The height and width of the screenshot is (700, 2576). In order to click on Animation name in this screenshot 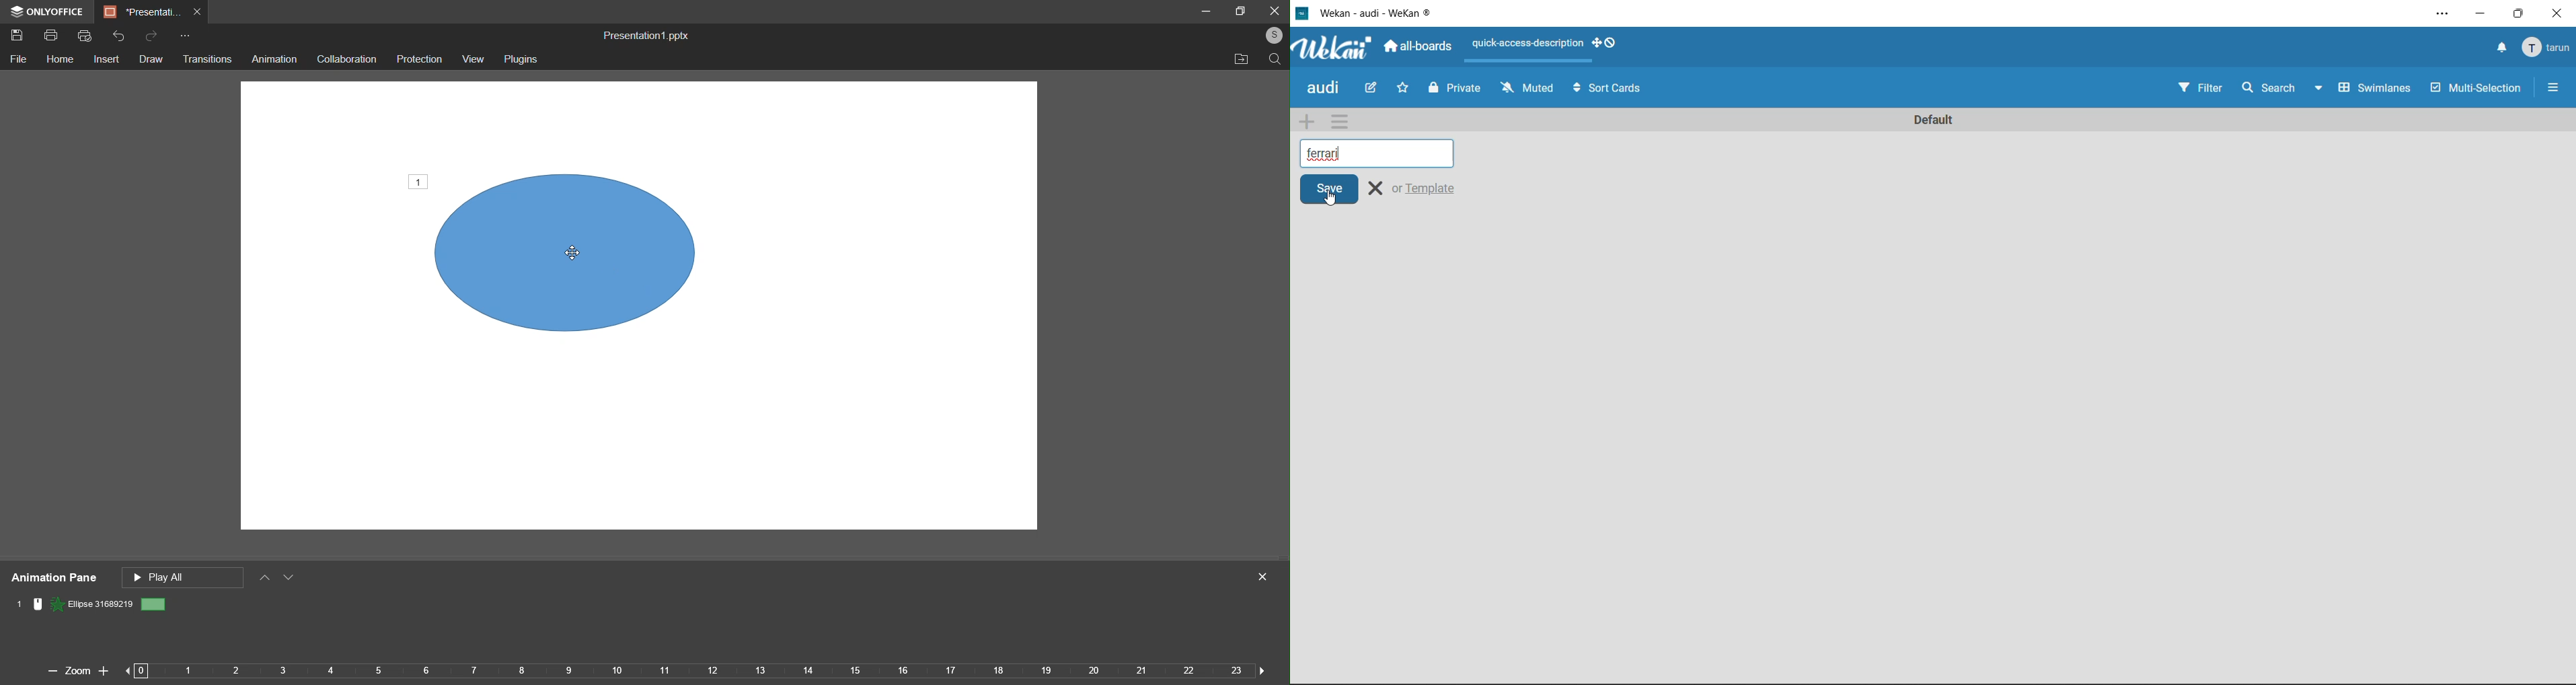, I will do `click(91, 605)`.